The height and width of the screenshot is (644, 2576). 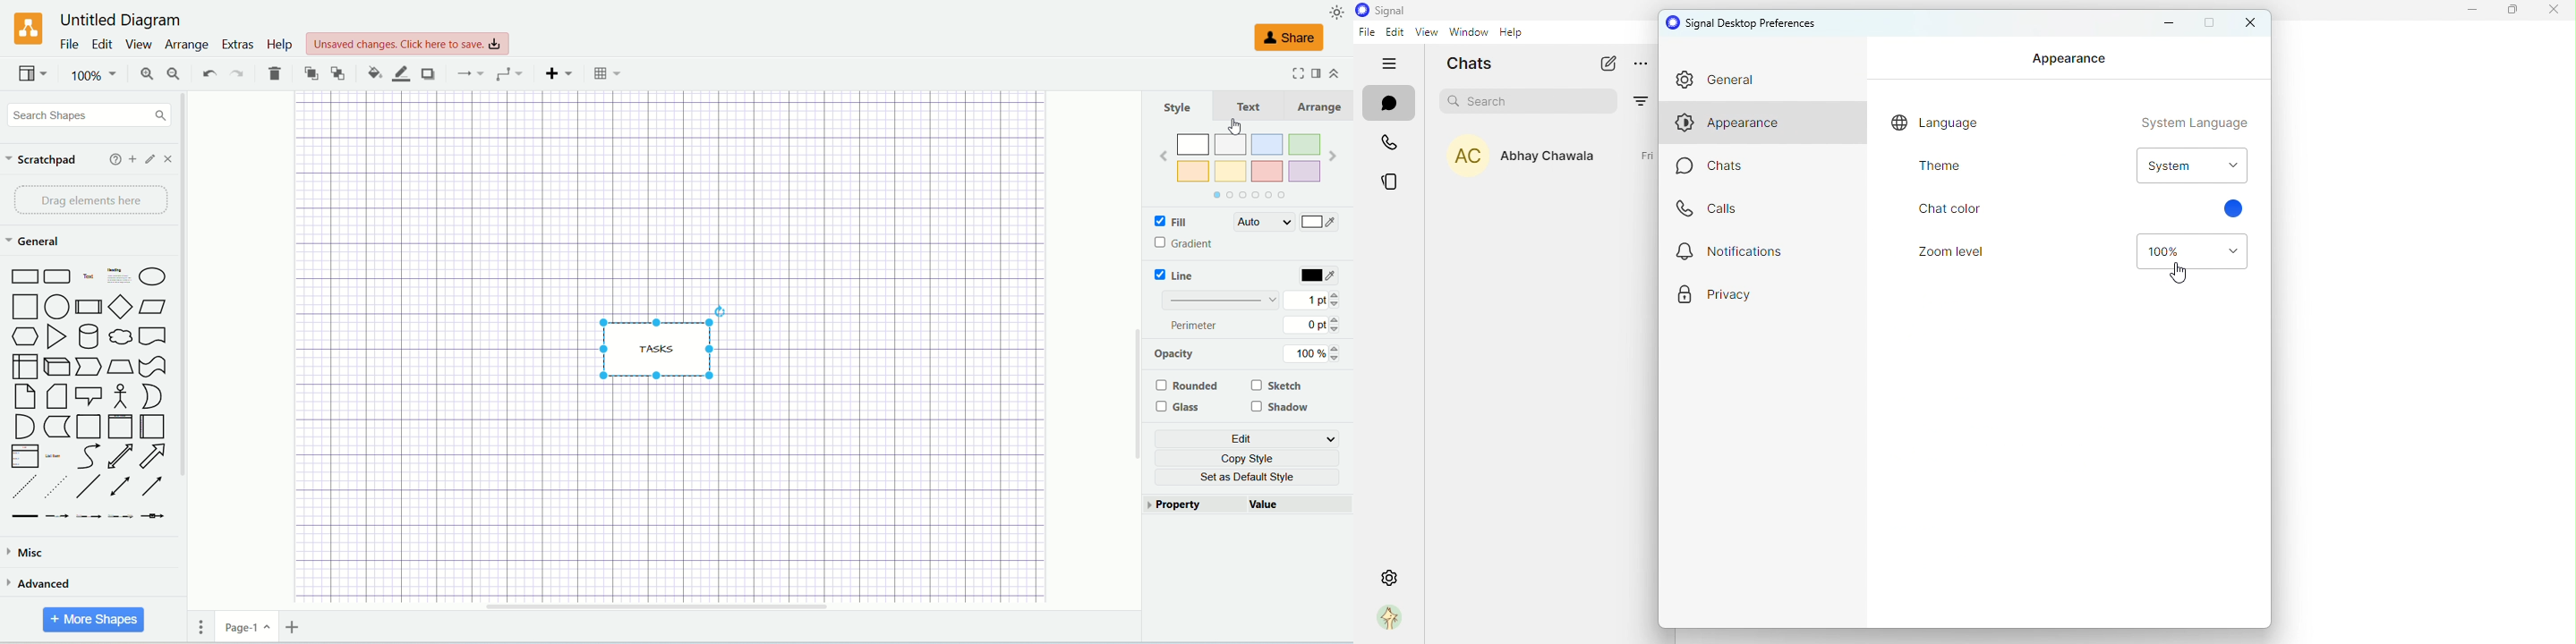 I want to click on format, so click(x=1317, y=75).